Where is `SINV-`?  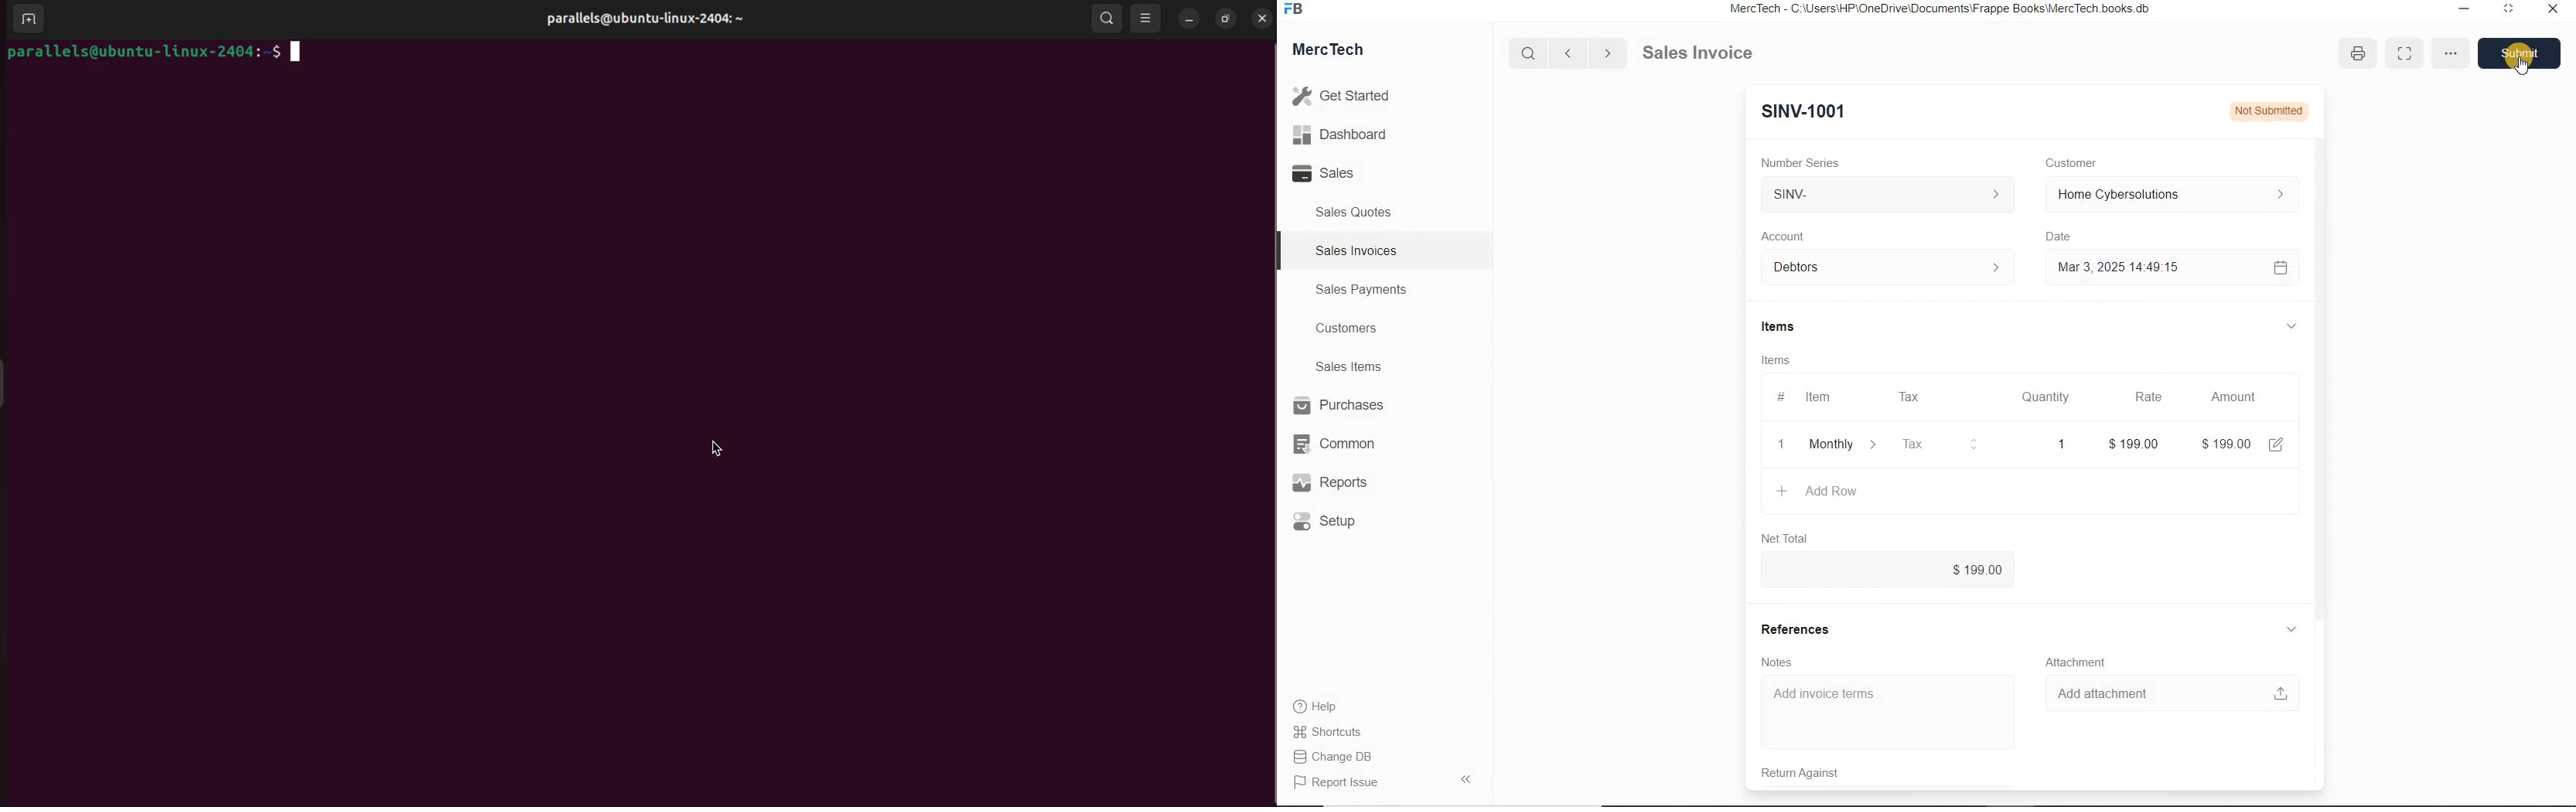 SINV- is located at coordinates (1886, 195).